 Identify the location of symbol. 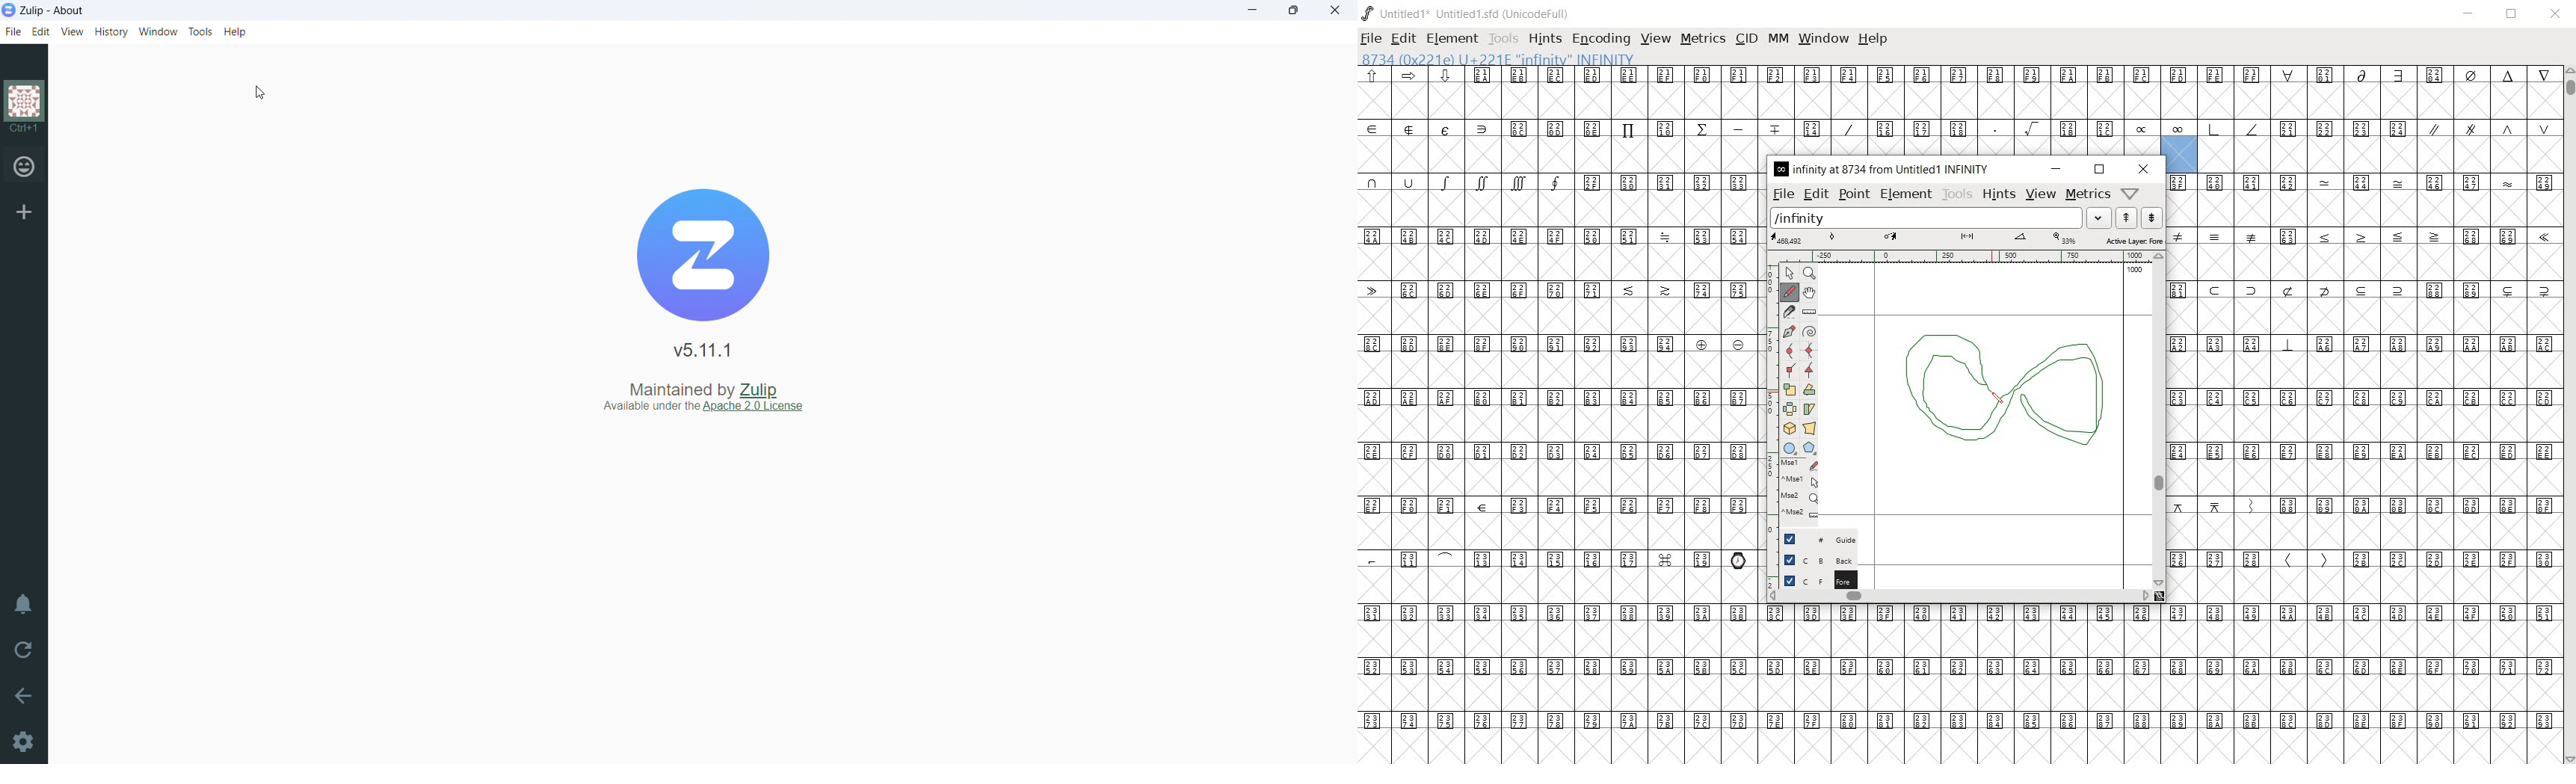
(2288, 344).